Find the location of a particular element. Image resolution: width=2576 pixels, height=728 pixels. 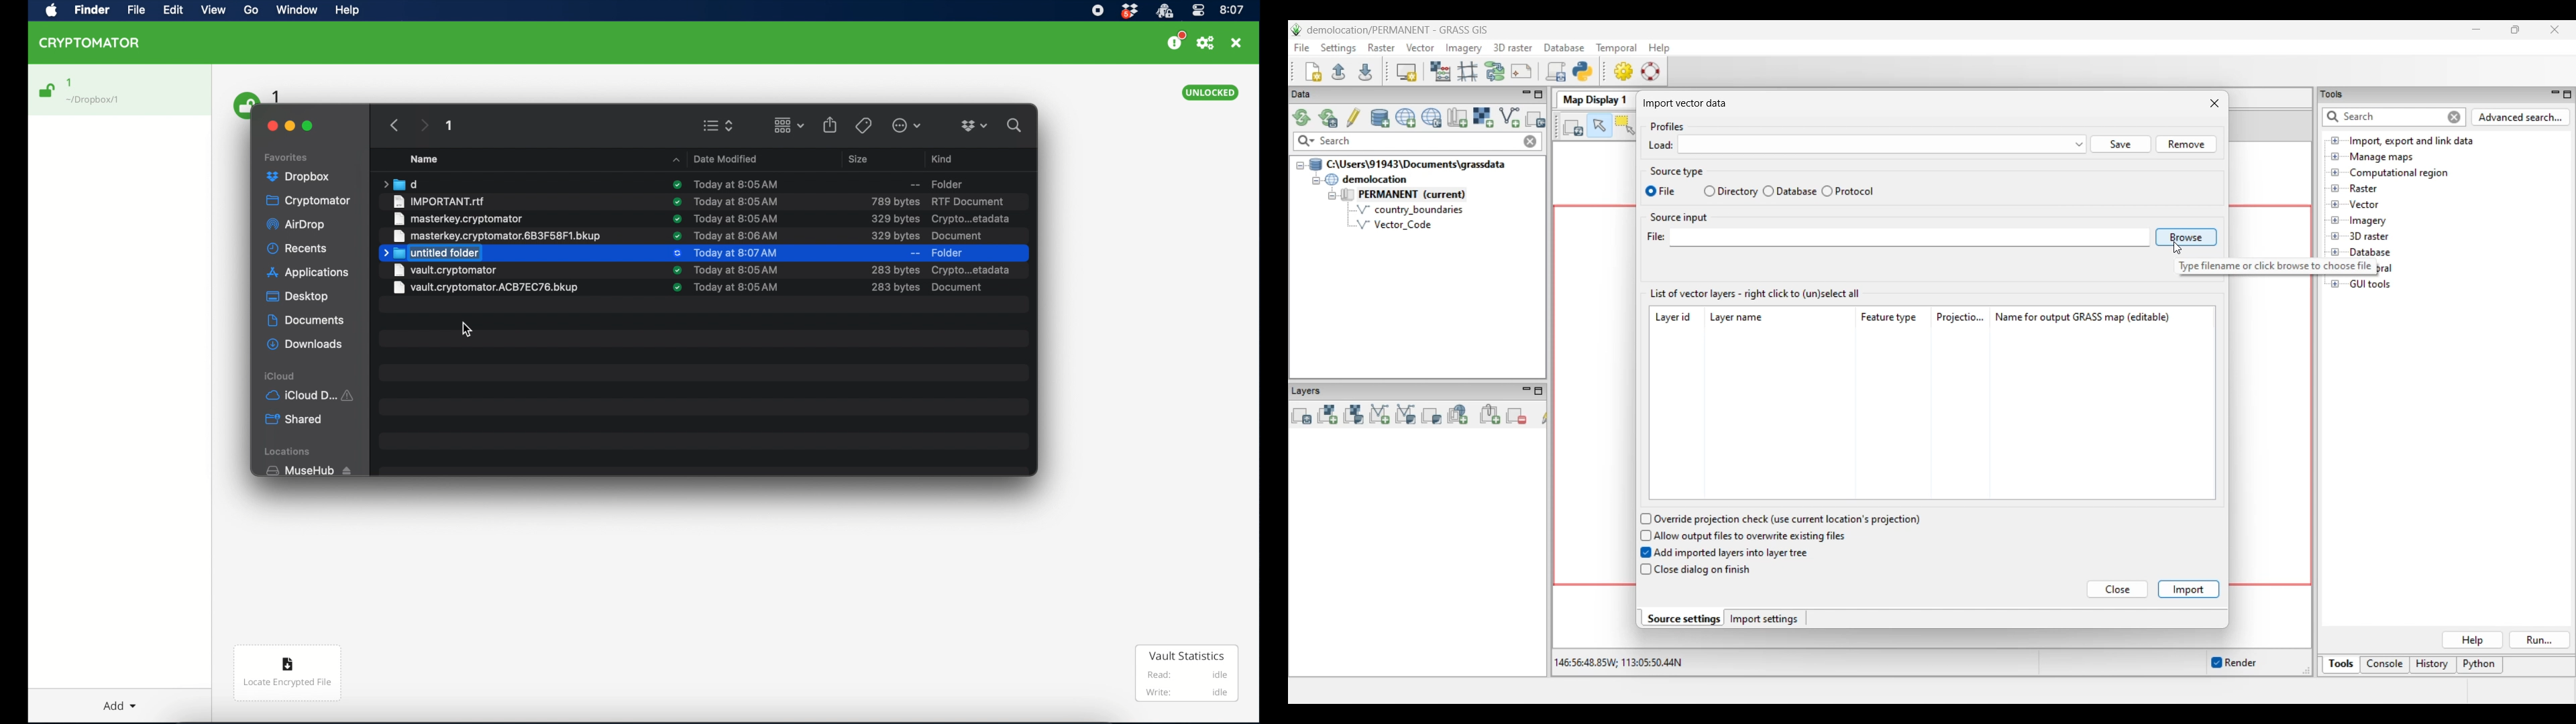

file name is located at coordinates (458, 219).